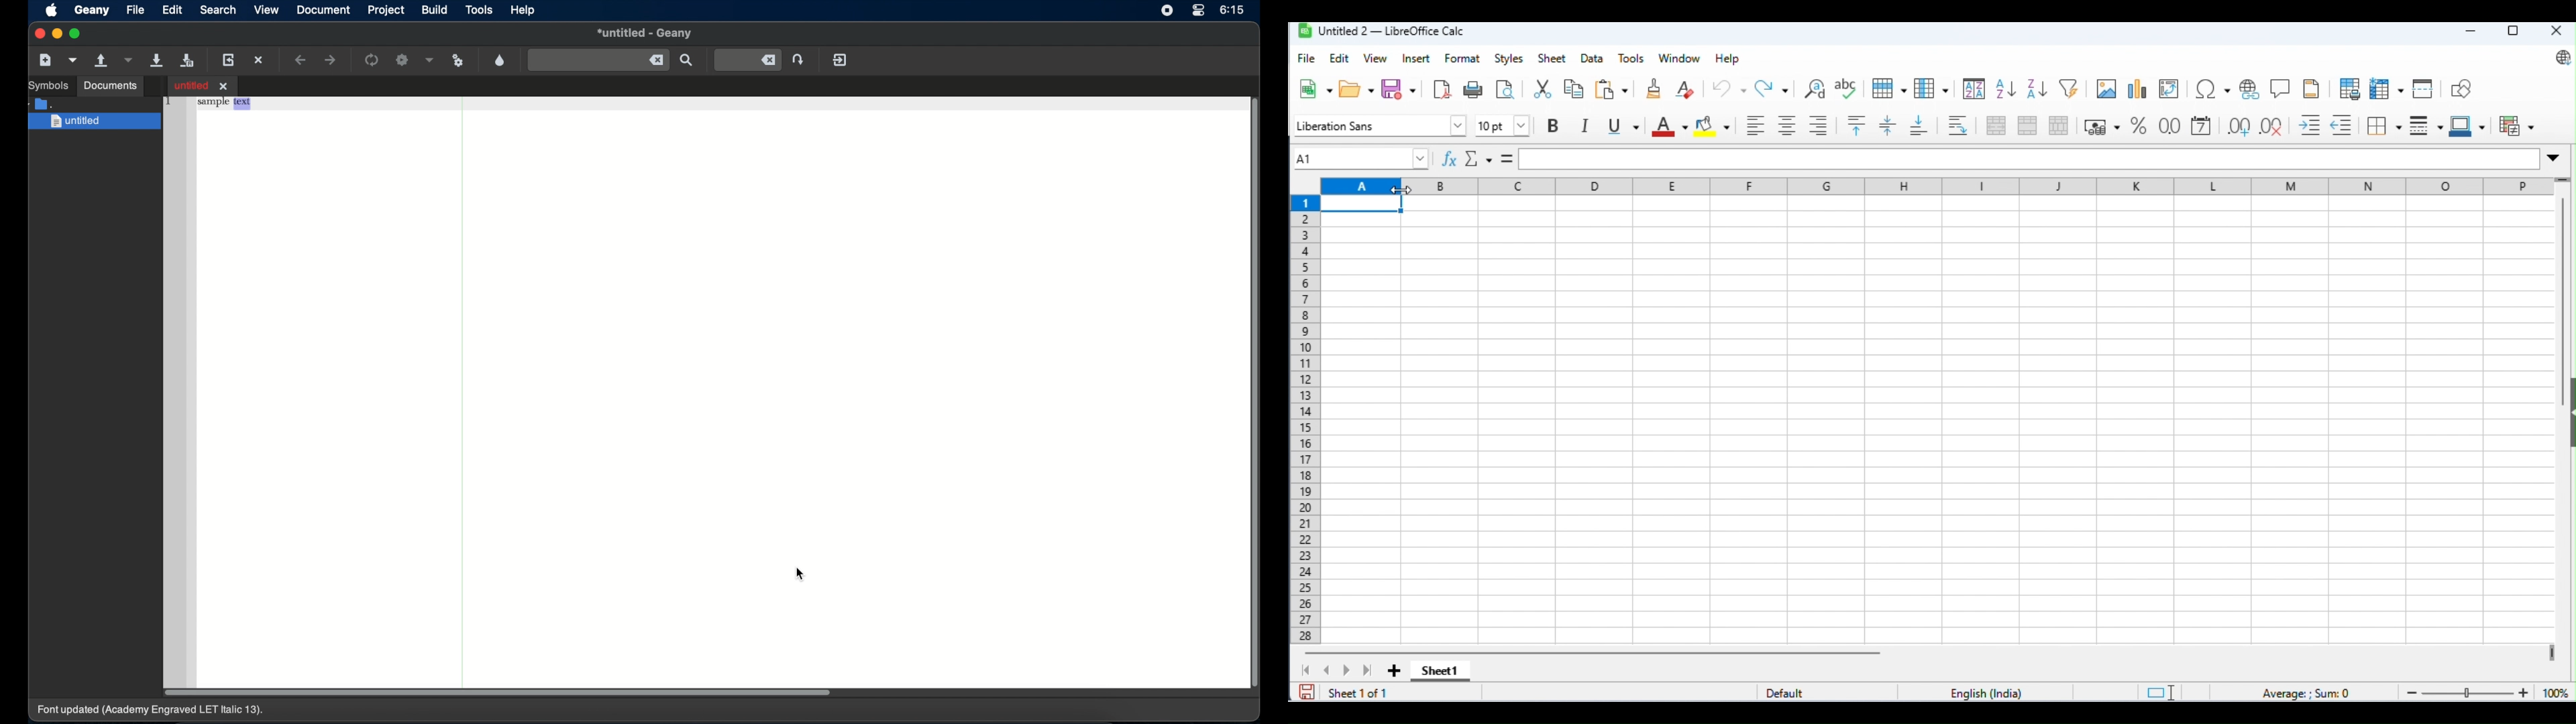 This screenshot has width=2576, height=728. What do you see at coordinates (1505, 89) in the screenshot?
I see `toggle print preview` at bounding box center [1505, 89].